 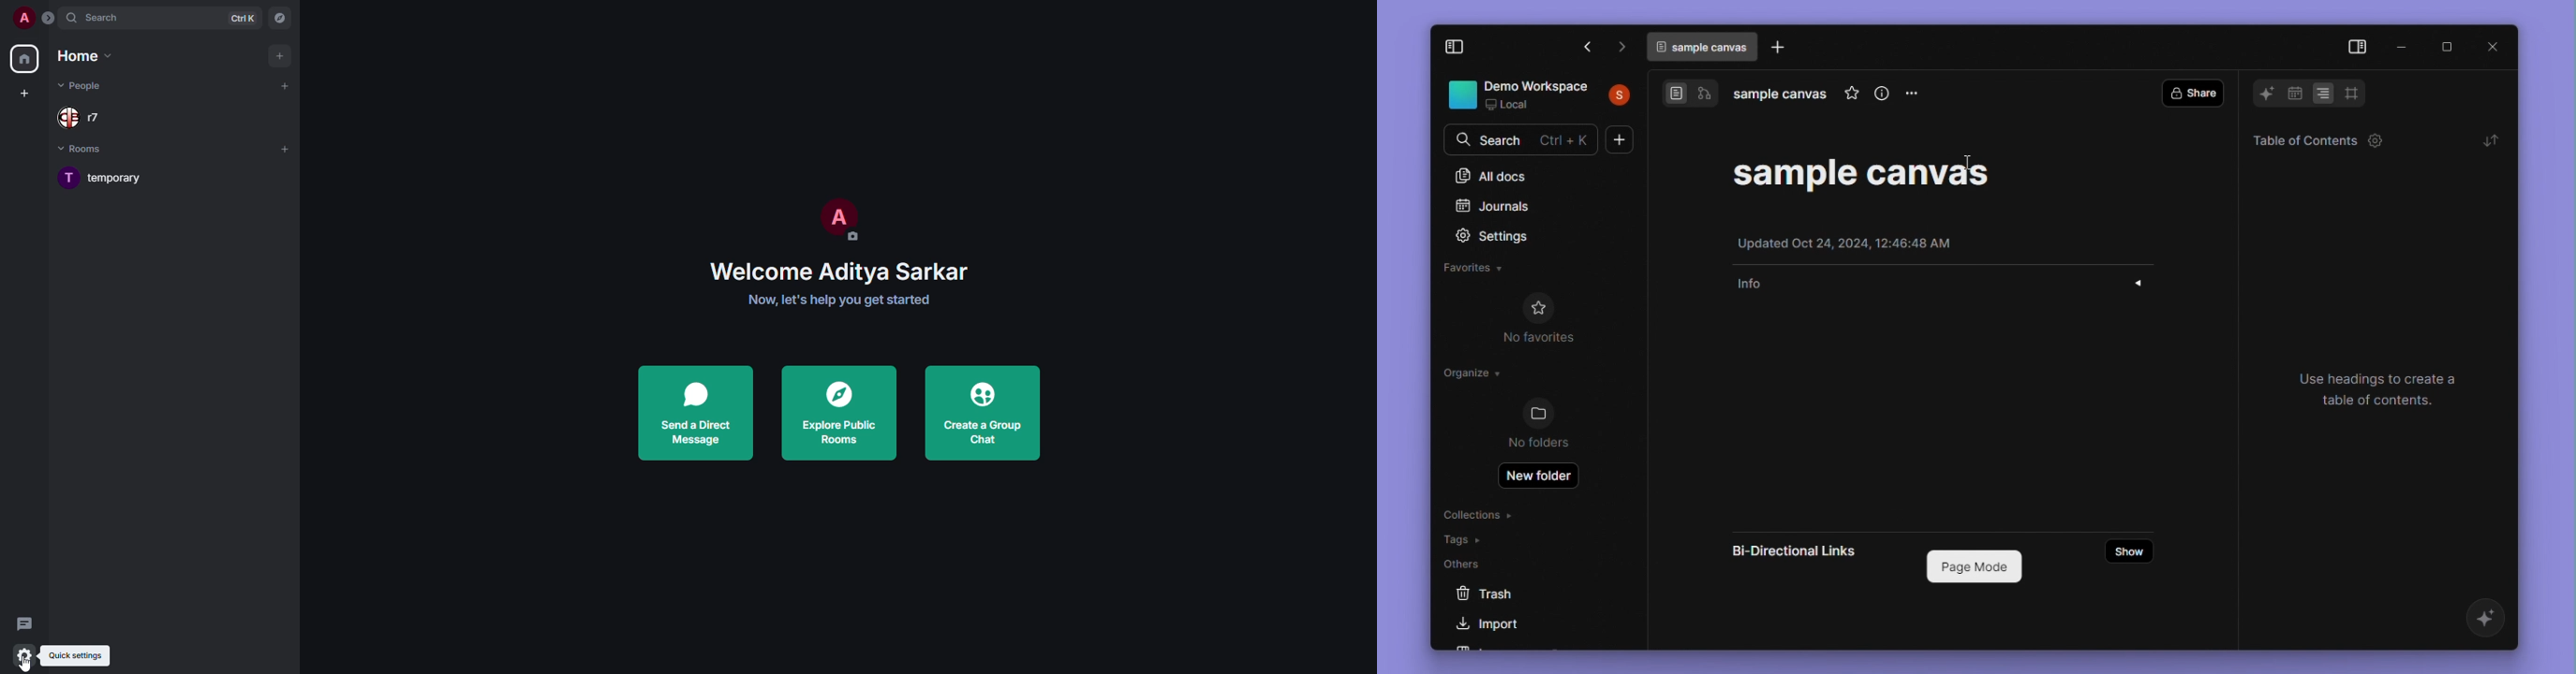 I want to click on welcome, so click(x=842, y=271).